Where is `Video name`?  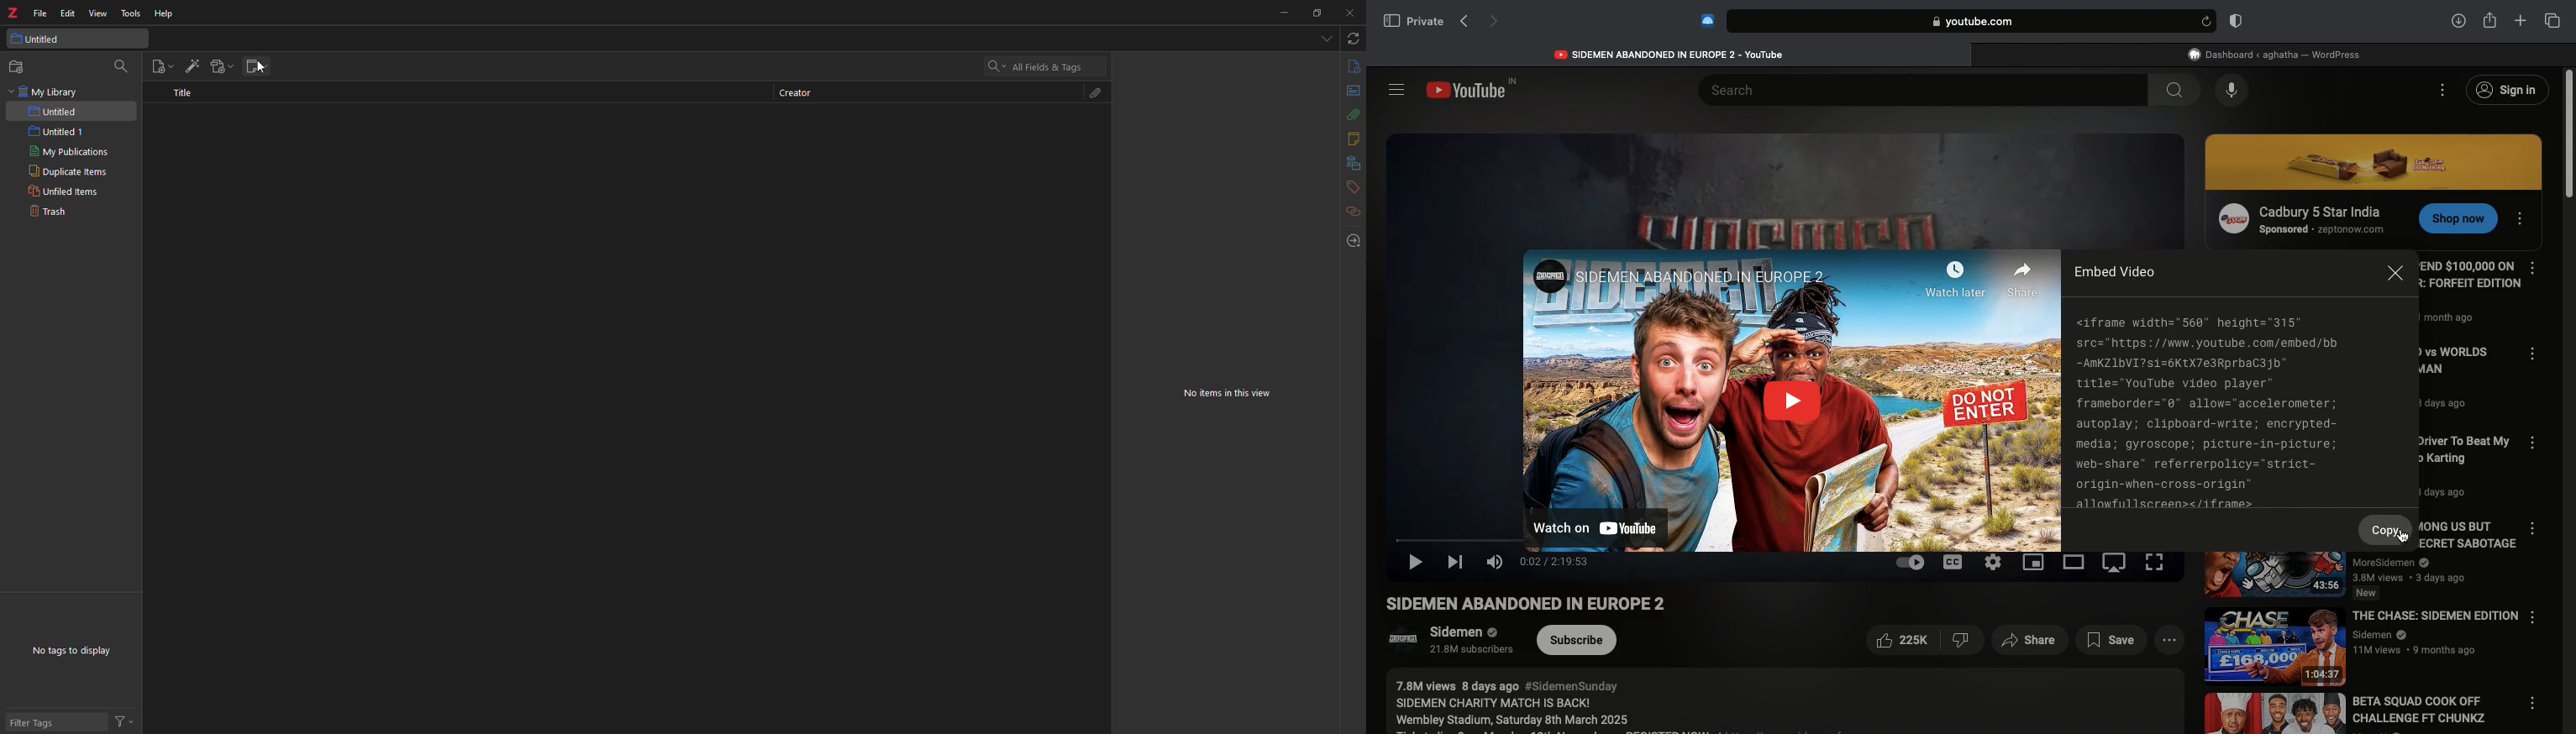 Video name is located at coordinates (2462, 385).